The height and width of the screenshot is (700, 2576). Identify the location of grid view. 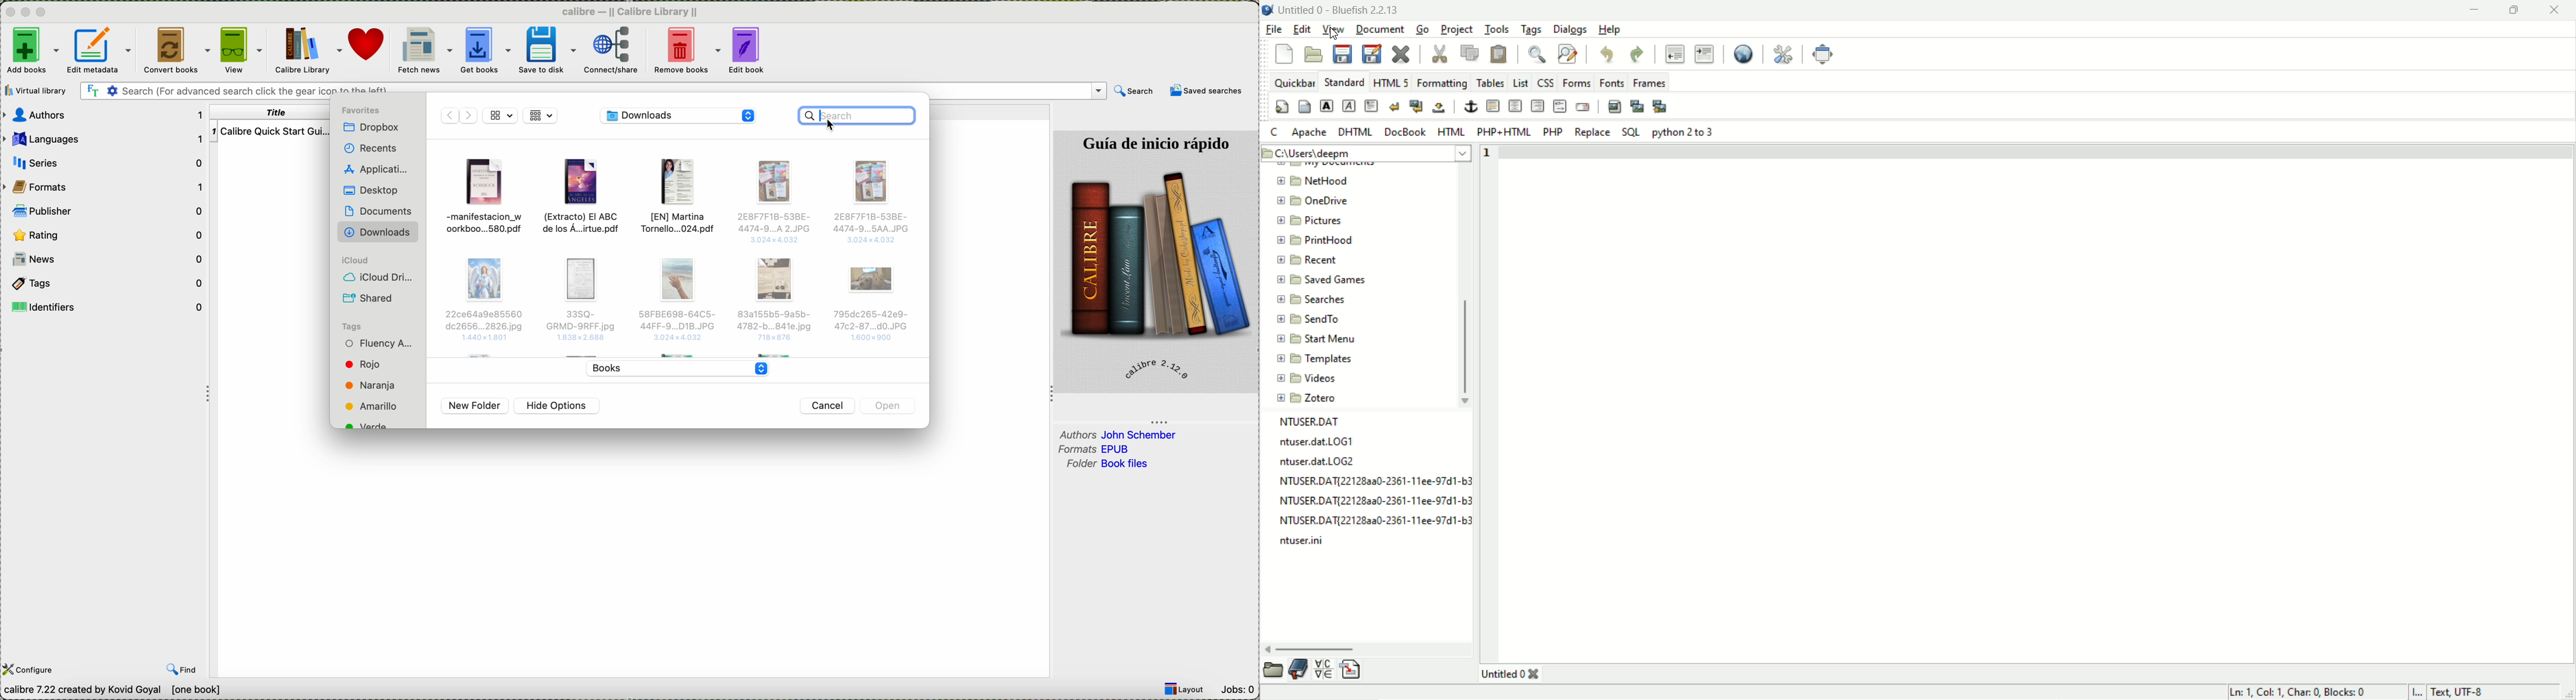
(541, 115).